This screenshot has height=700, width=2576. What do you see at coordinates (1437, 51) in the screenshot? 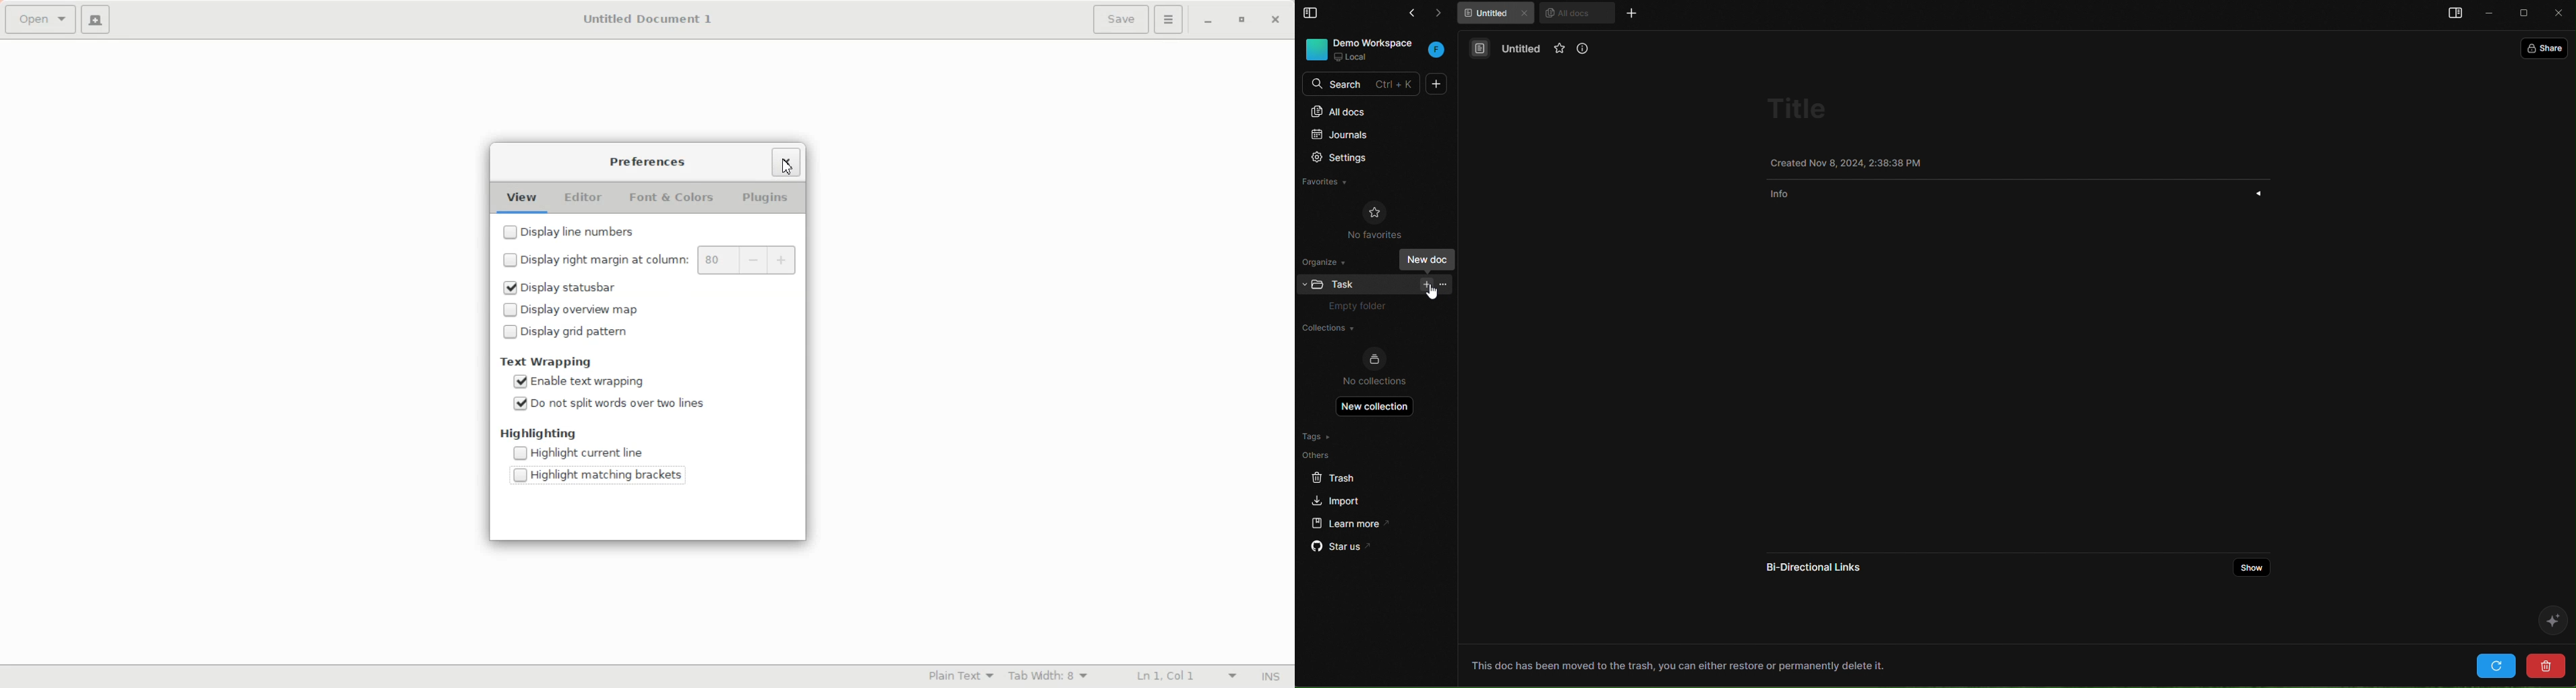
I see `workspace initial` at bounding box center [1437, 51].